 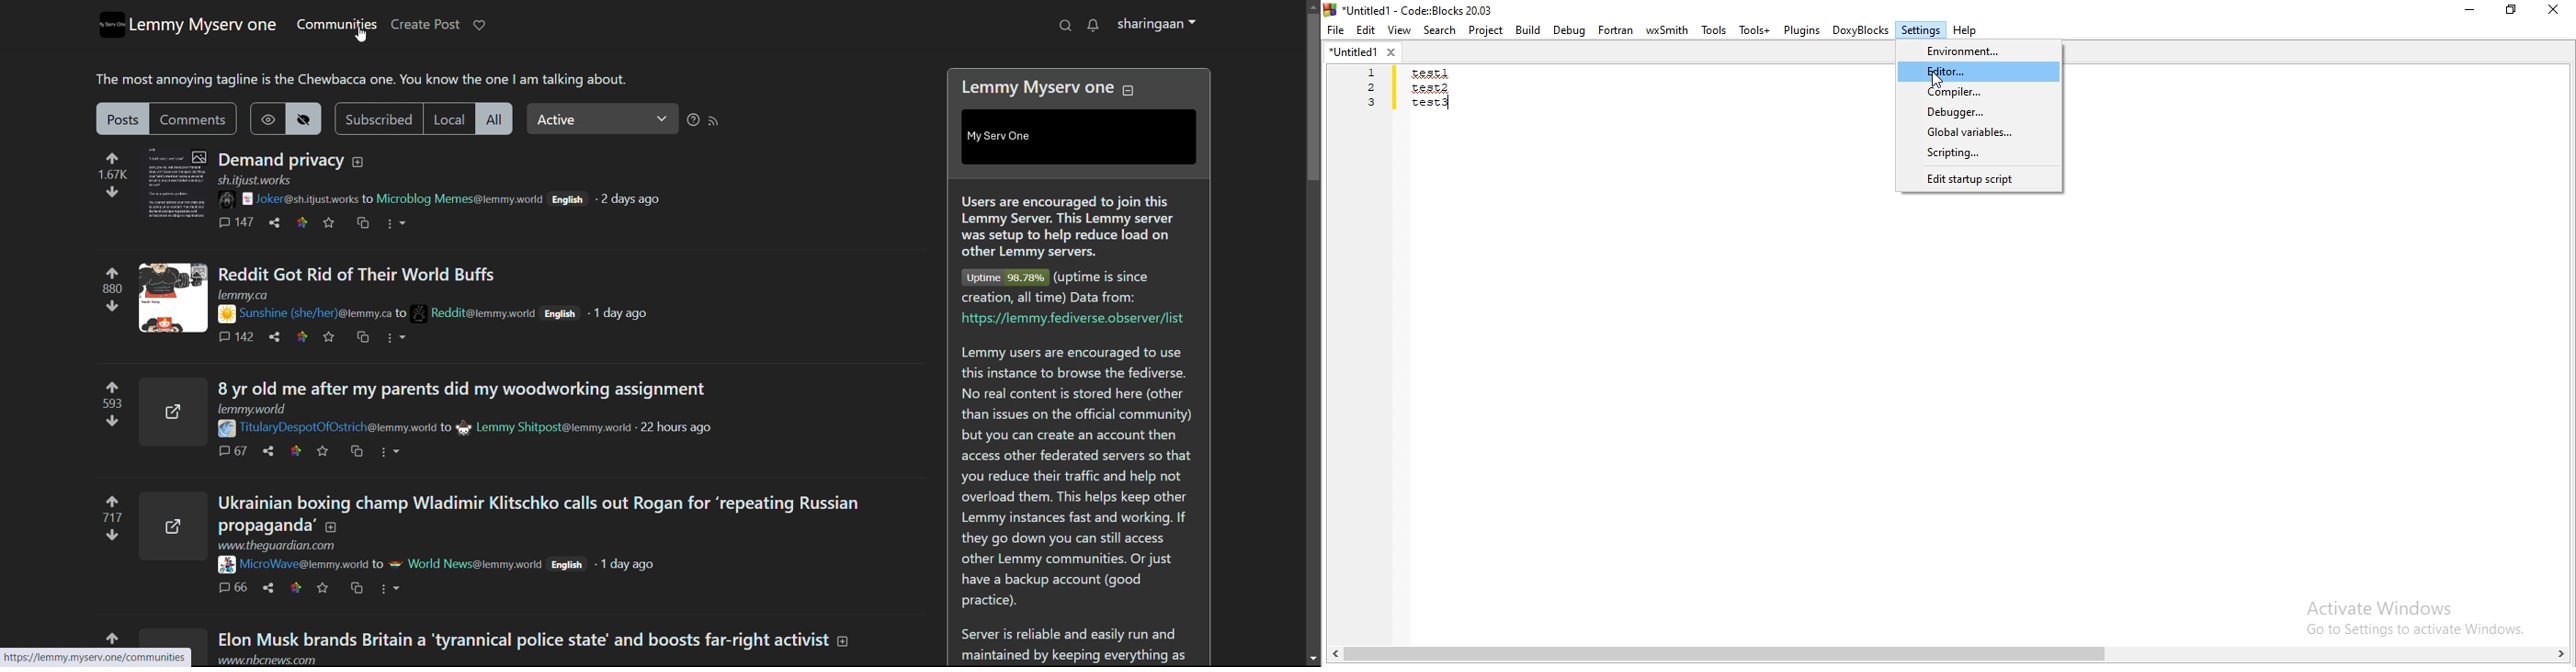 What do you see at coordinates (255, 180) in the screenshot?
I see `URL` at bounding box center [255, 180].